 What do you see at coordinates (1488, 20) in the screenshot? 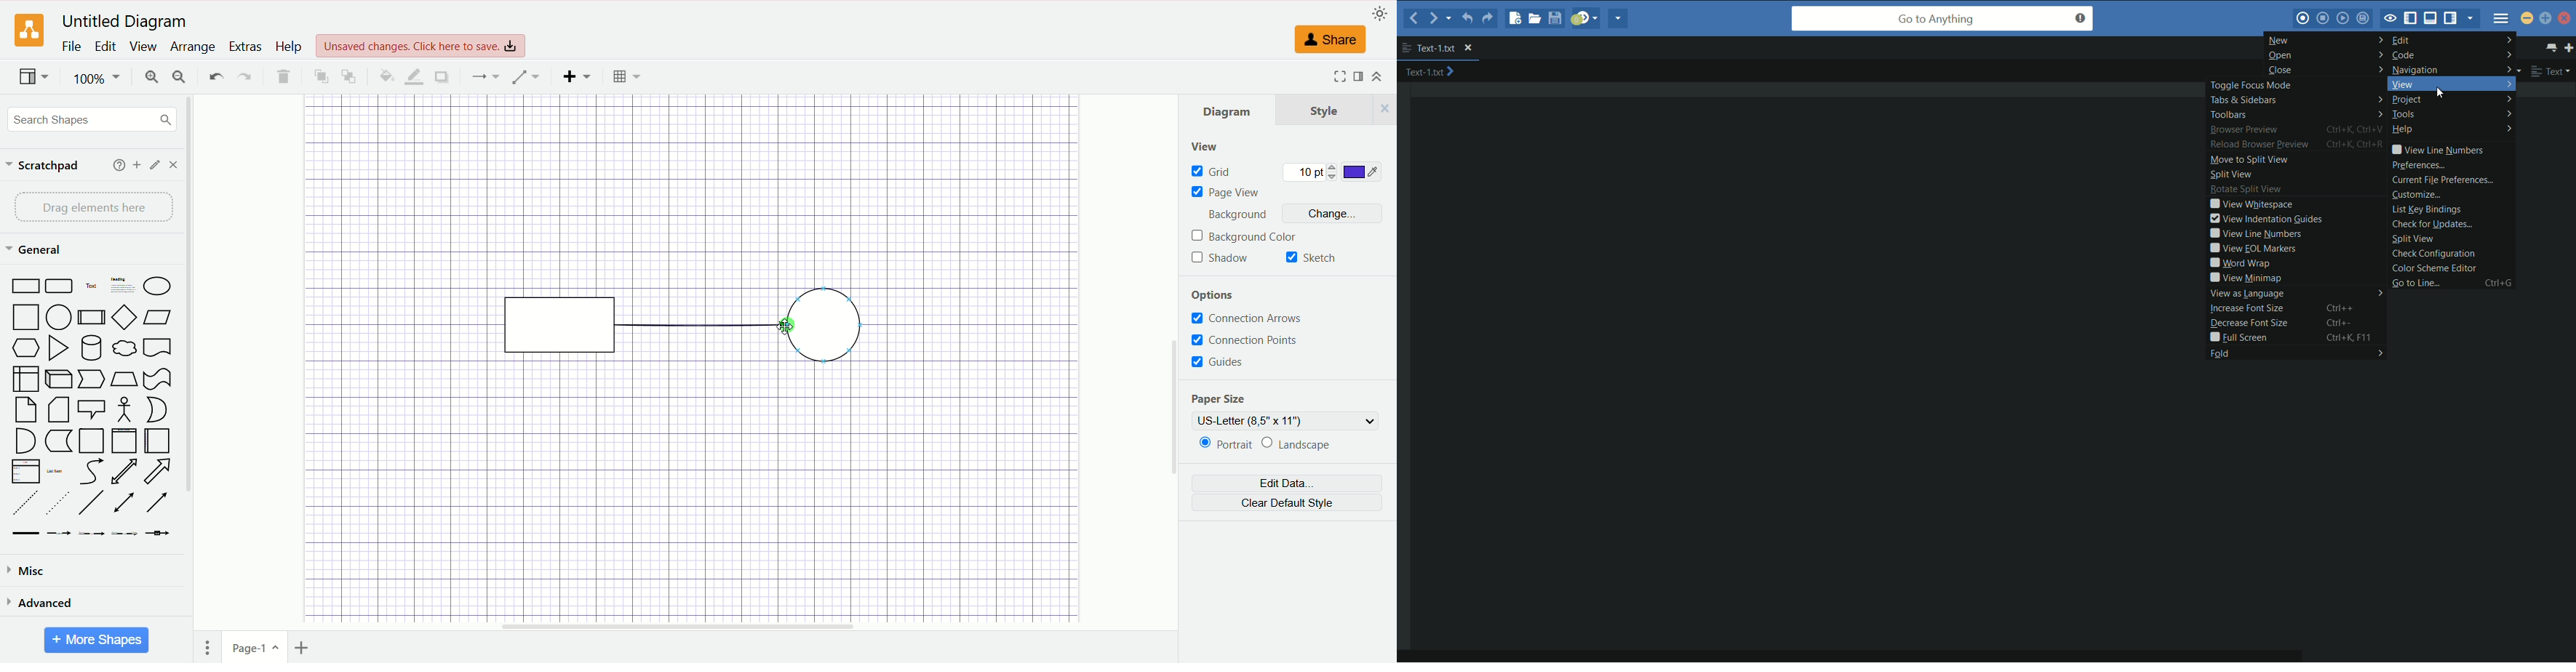
I see `redo` at bounding box center [1488, 20].